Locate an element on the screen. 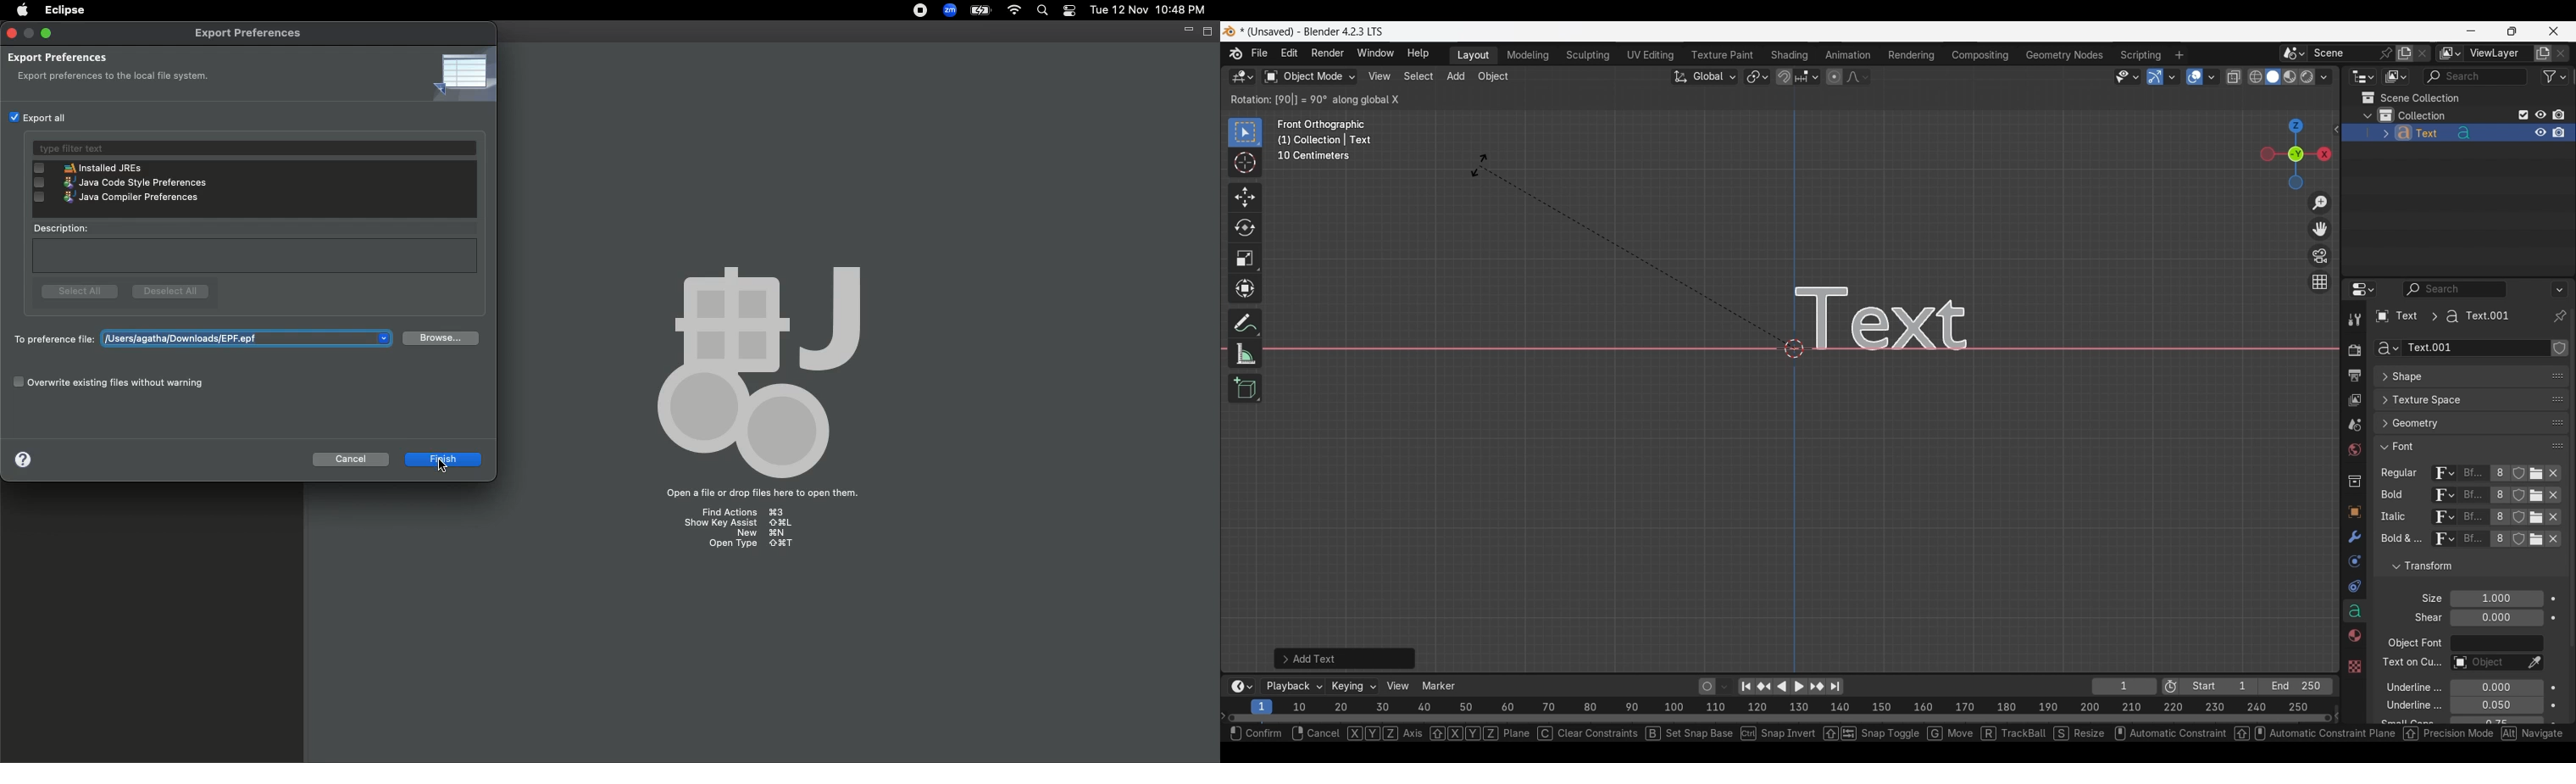  More options is located at coordinates (1240, 687).